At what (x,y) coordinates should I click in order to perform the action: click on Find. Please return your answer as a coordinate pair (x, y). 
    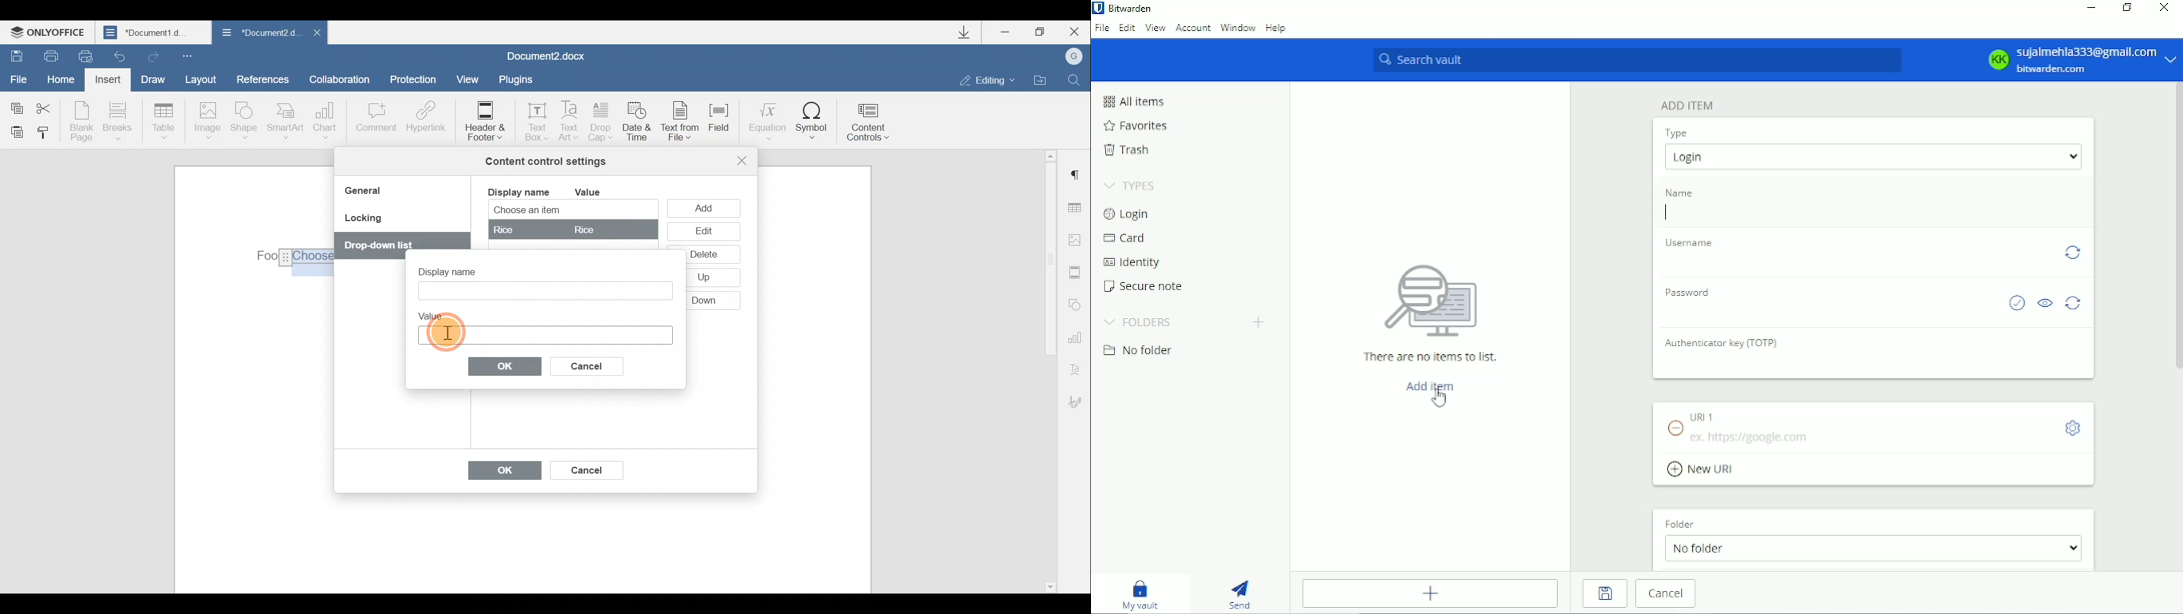
    Looking at the image, I should click on (1075, 80).